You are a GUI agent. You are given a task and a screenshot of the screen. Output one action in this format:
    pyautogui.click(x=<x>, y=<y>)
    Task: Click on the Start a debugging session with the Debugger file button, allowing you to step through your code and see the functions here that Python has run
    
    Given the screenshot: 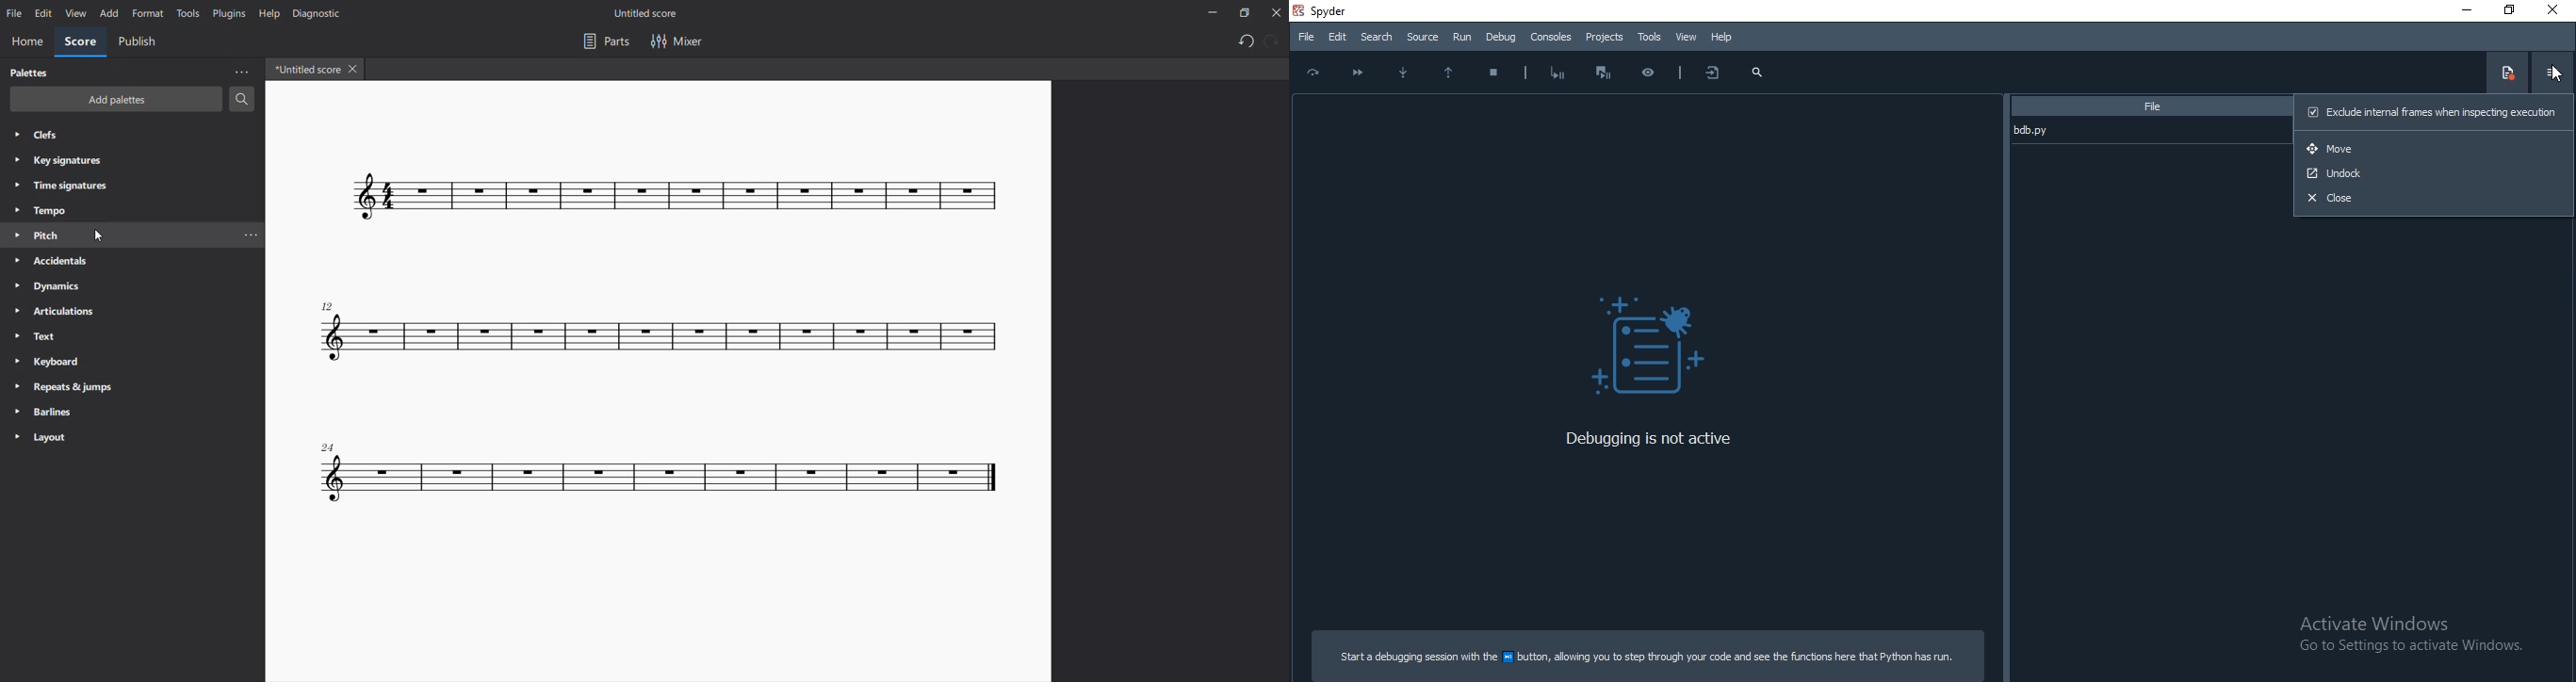 What is the action you would take?
    pyautogui.click(x=1649, y=656)
    